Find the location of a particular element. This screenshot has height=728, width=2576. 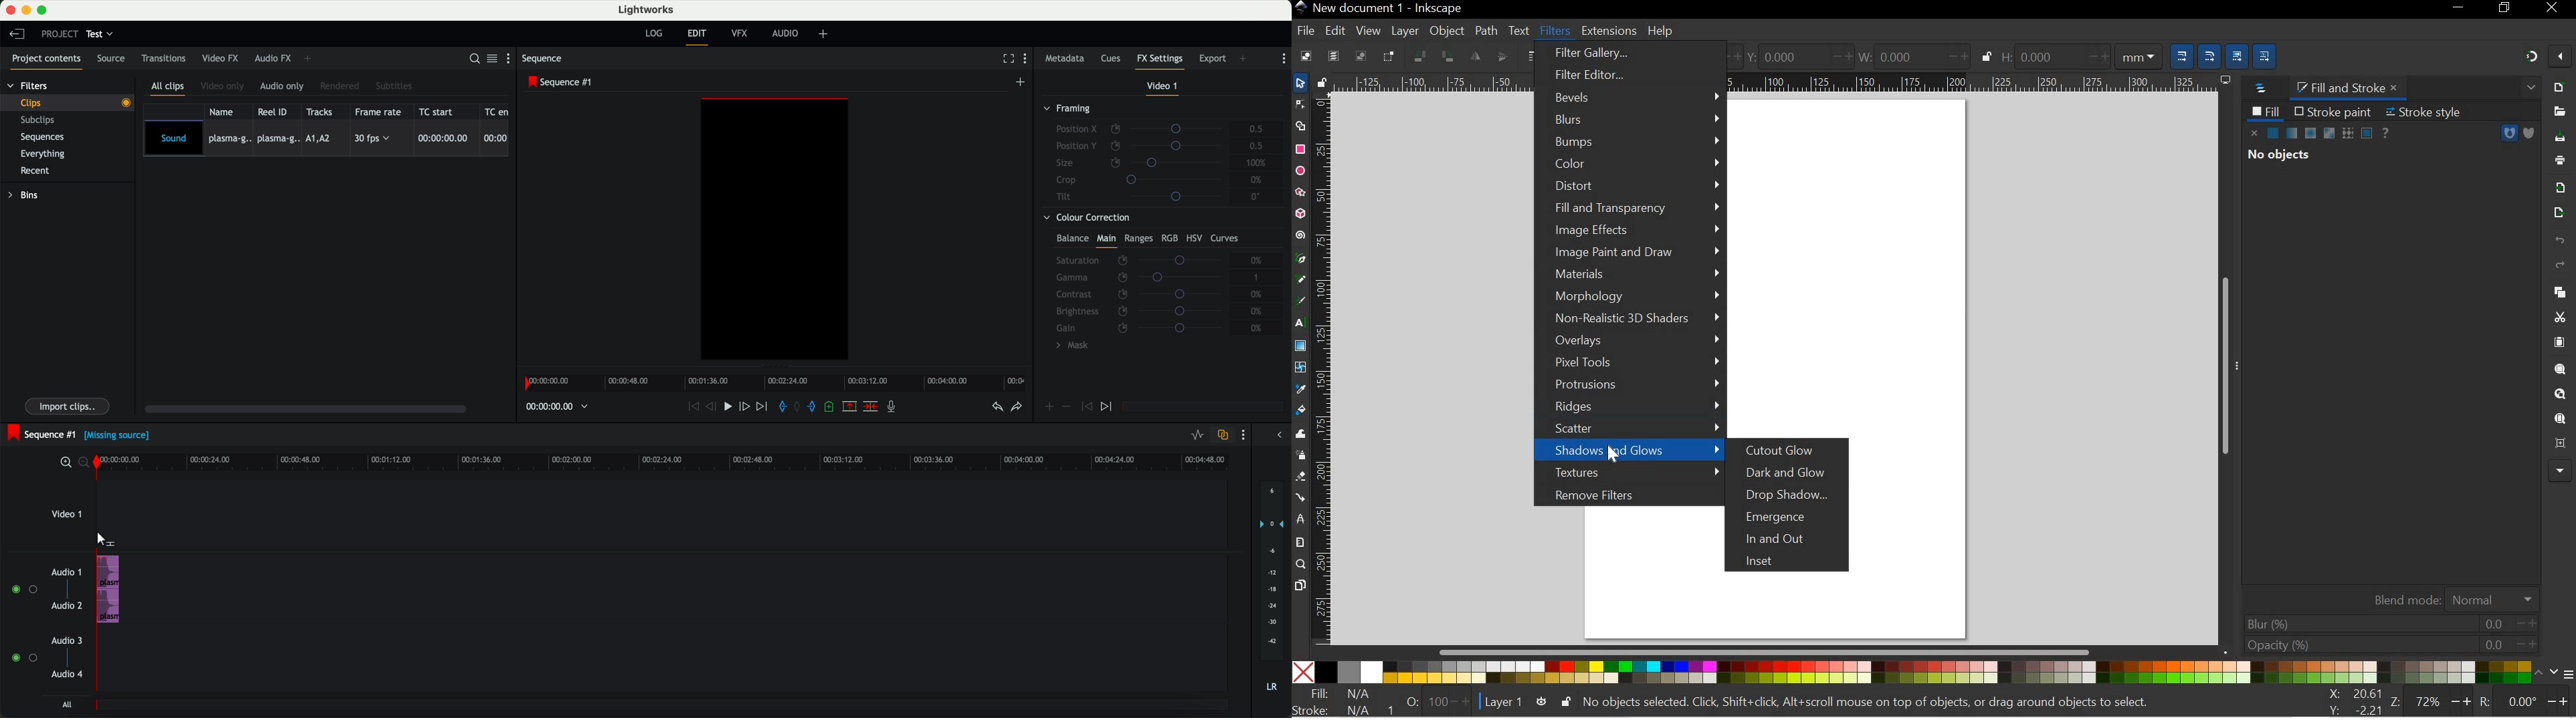

ENABLE SNAPPING is located at coordinates (2560, 58).